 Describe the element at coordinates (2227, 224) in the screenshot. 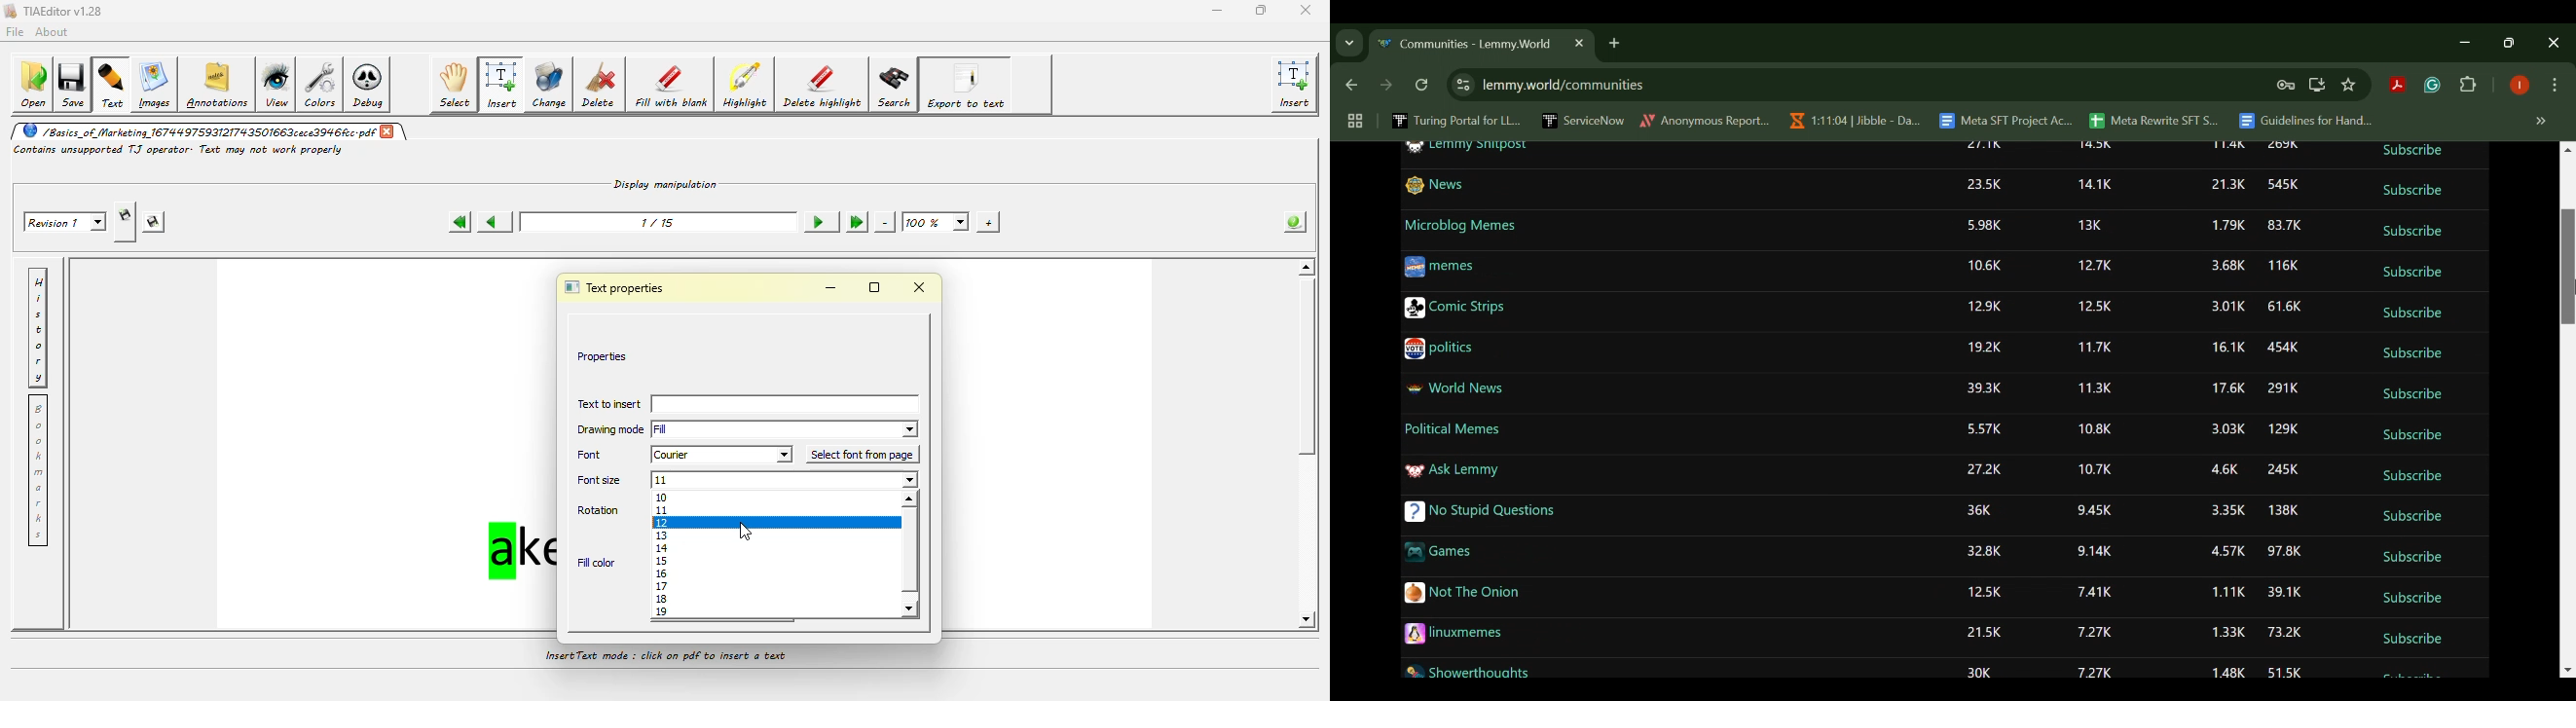

I see `1.79K` at that location.